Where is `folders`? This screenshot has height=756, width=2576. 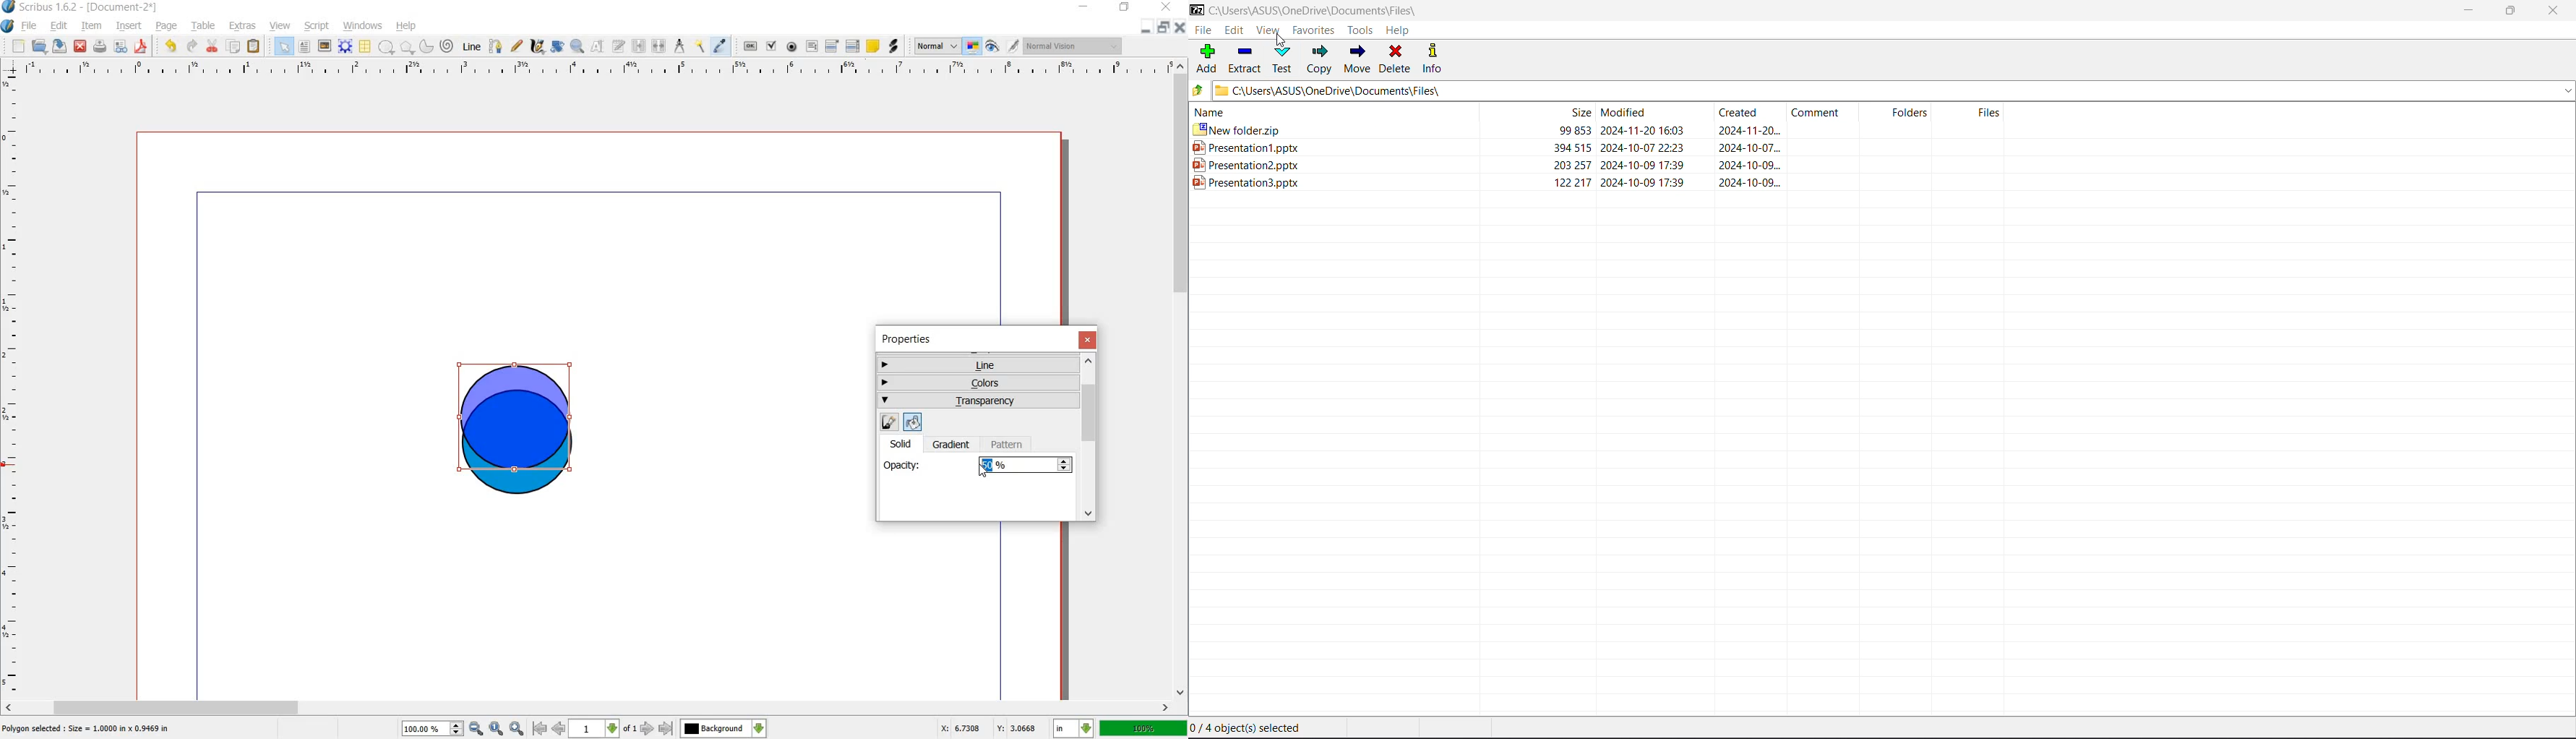 folders is located at coordinates (1896, 111).